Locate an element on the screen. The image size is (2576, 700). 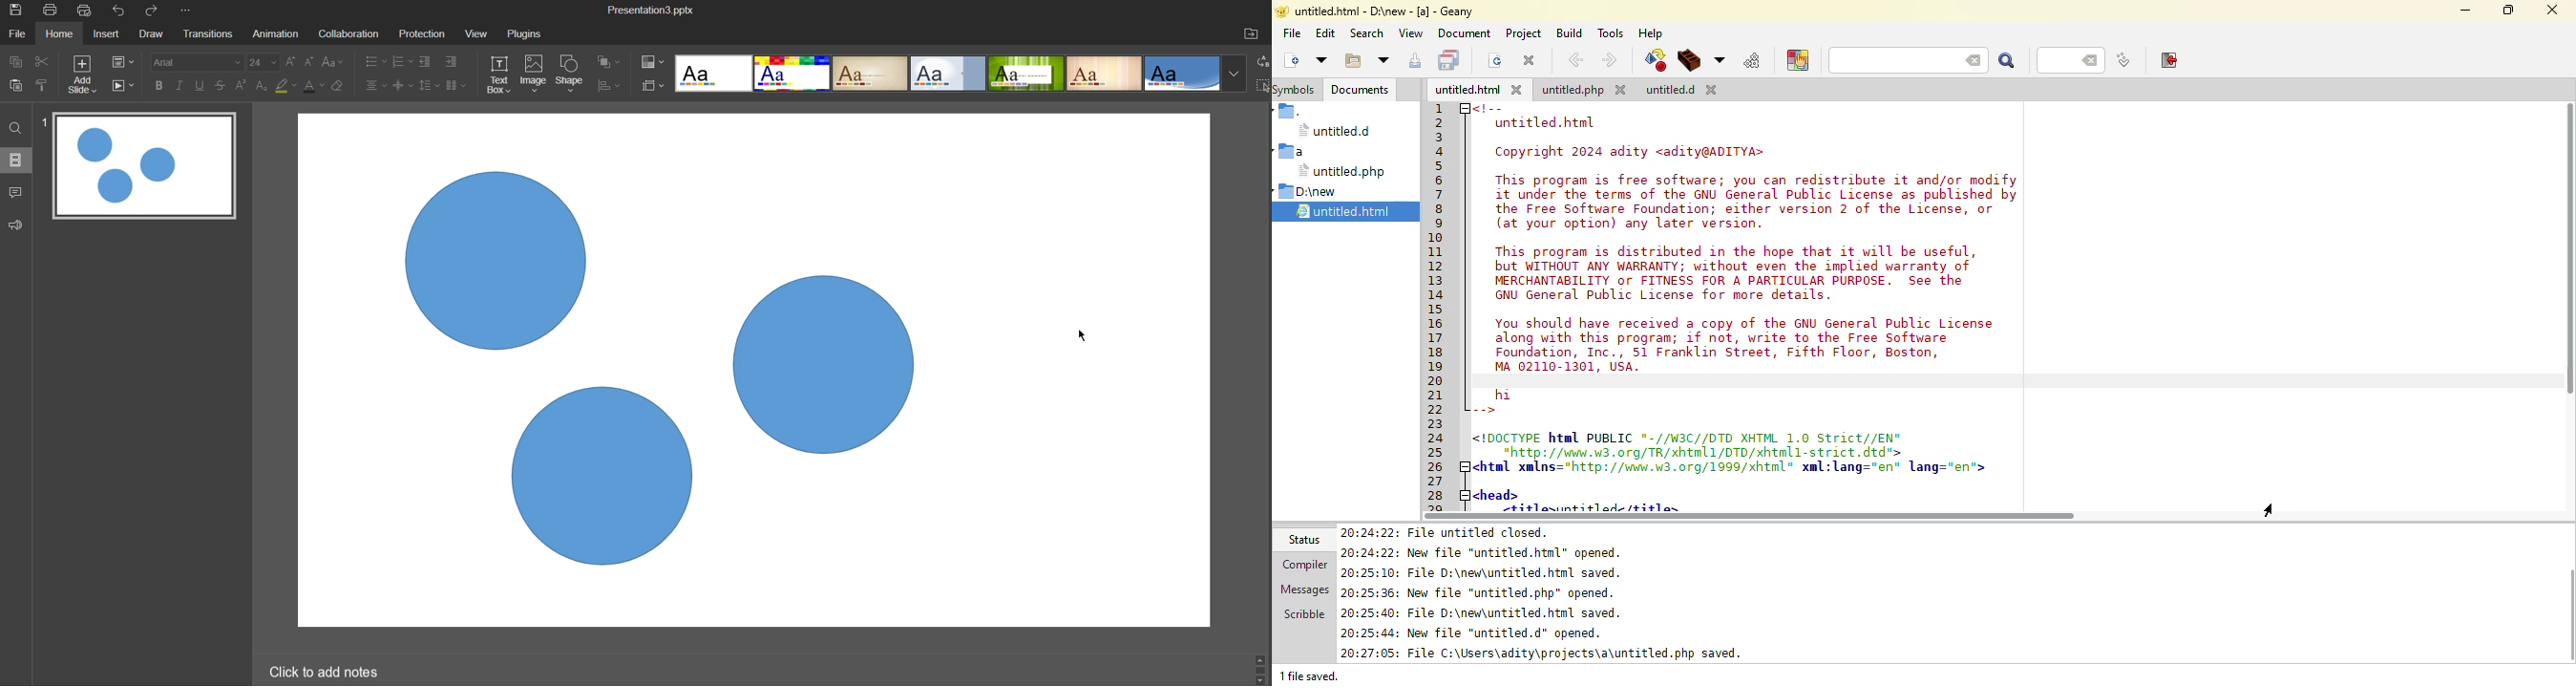
More is located at coordinates (189, 12).